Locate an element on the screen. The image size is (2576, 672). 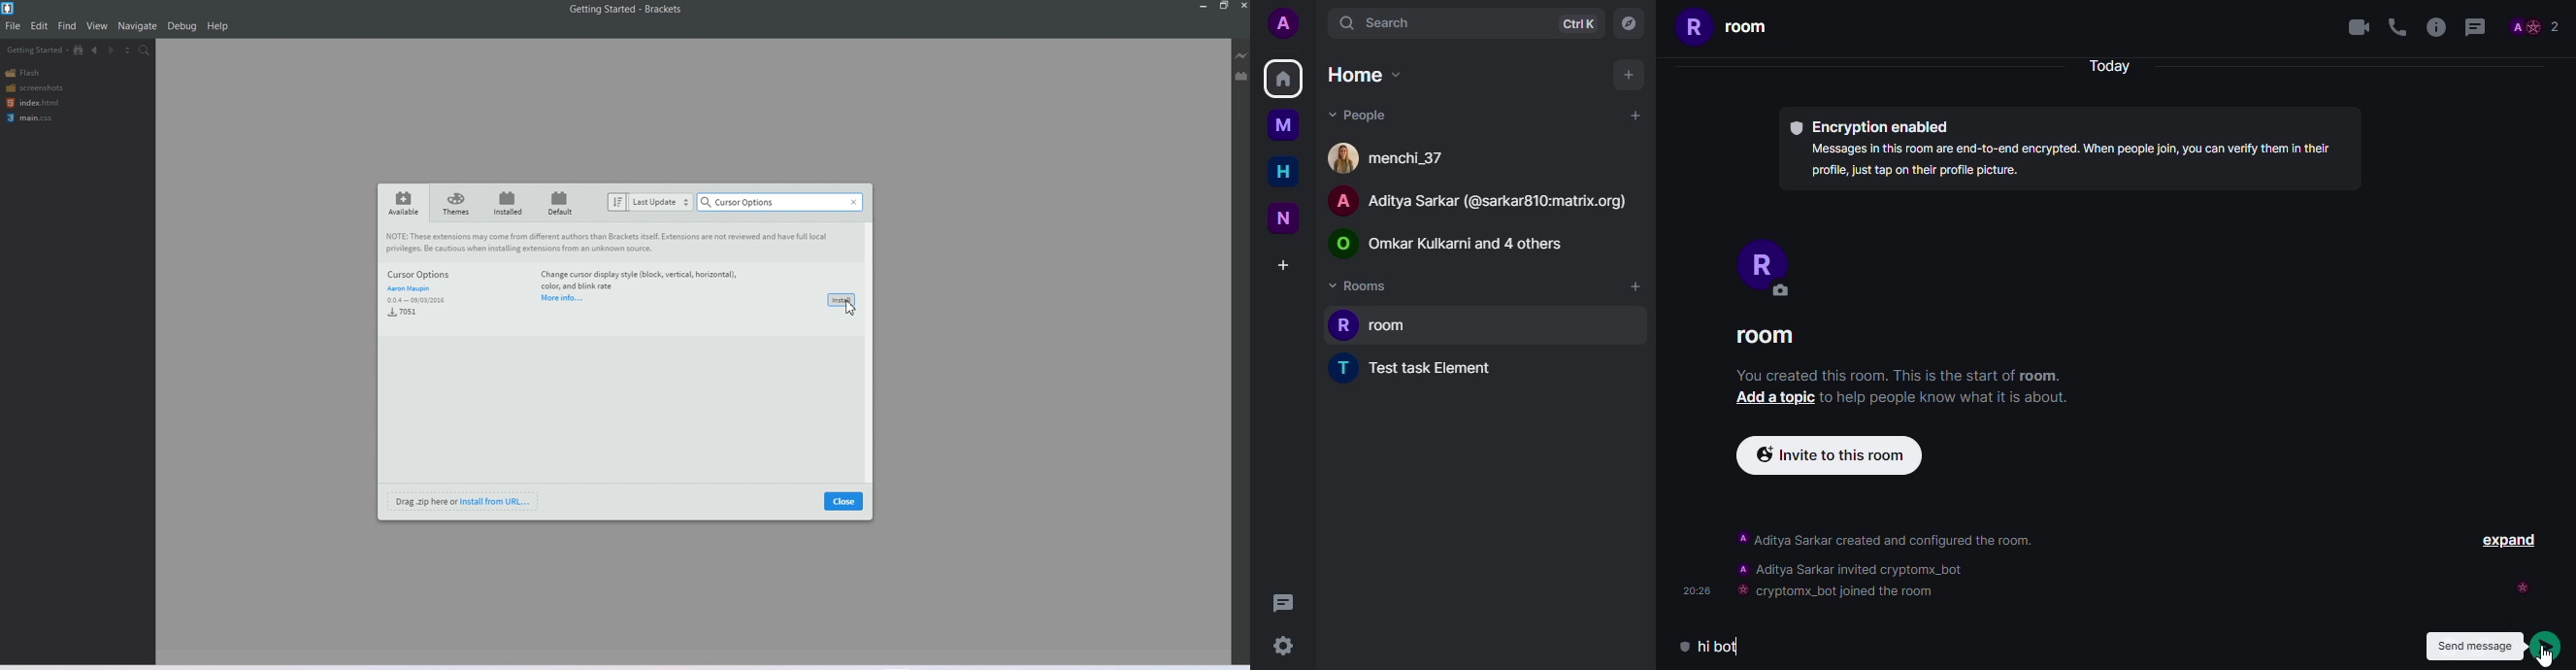
® Encryption enabled is located at coordinates (1873, 123).